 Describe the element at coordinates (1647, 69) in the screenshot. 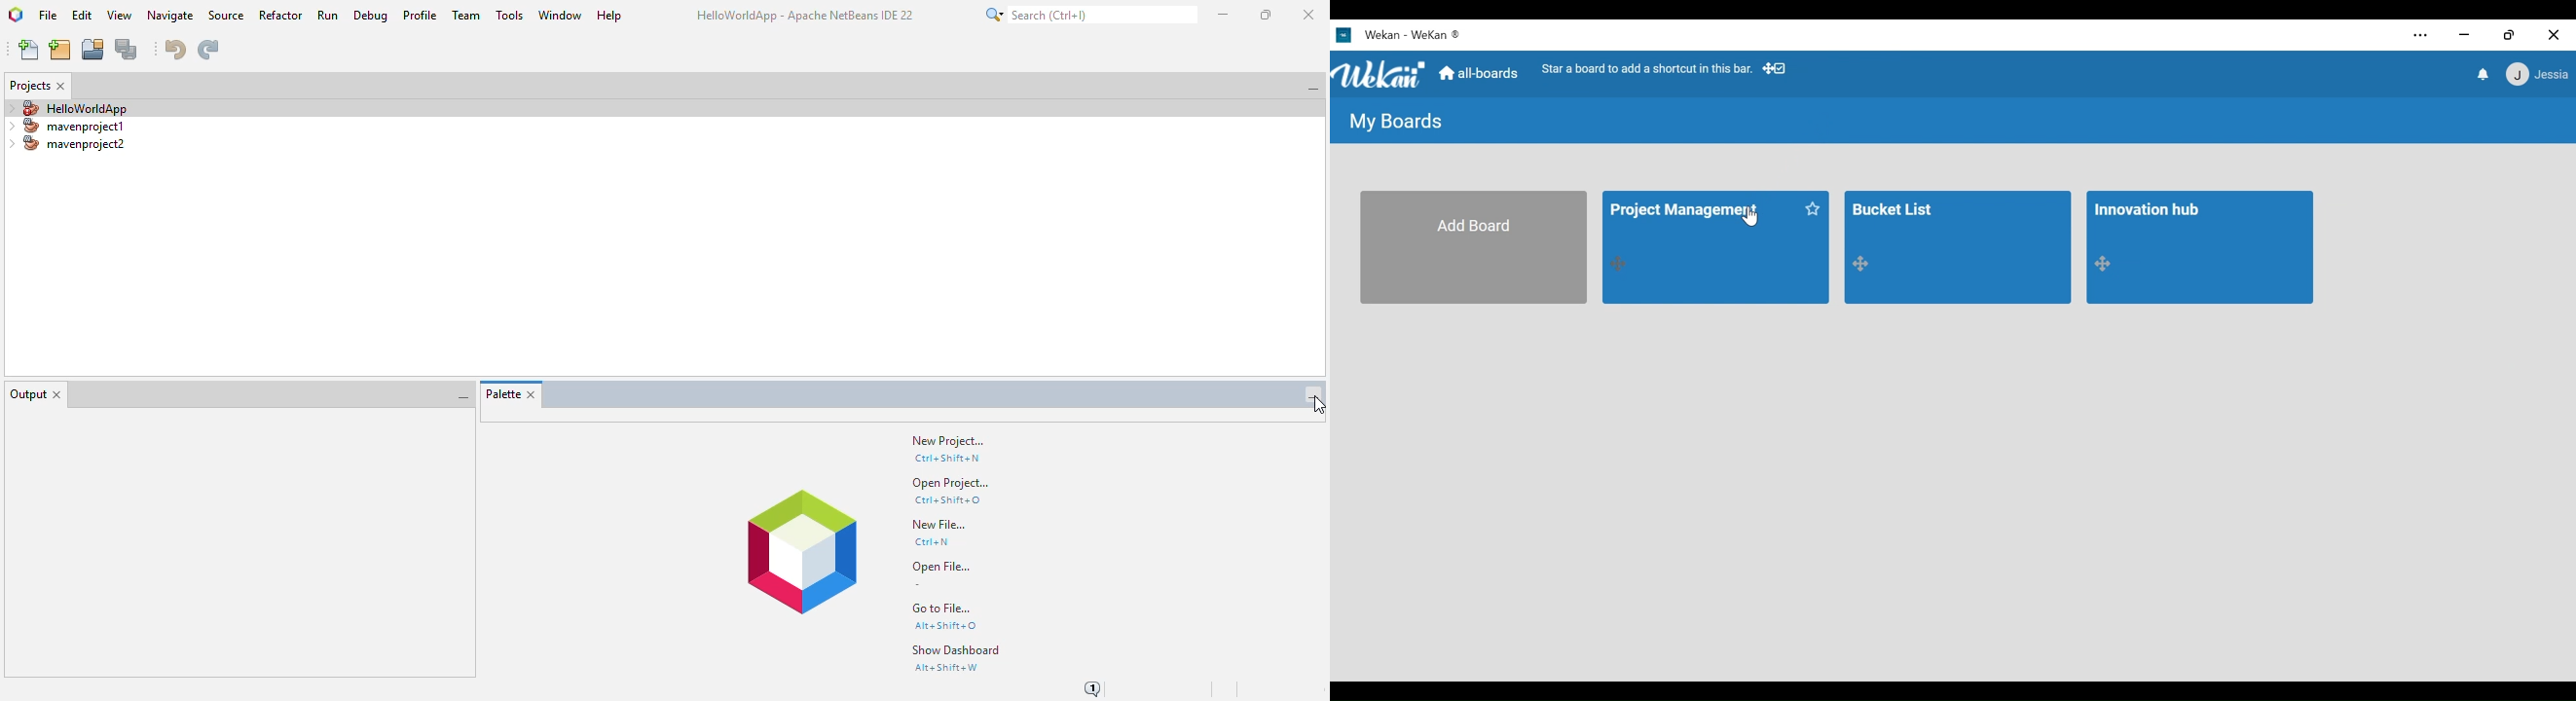

I see `Star a board to add a shortcut in this bar` at that location.